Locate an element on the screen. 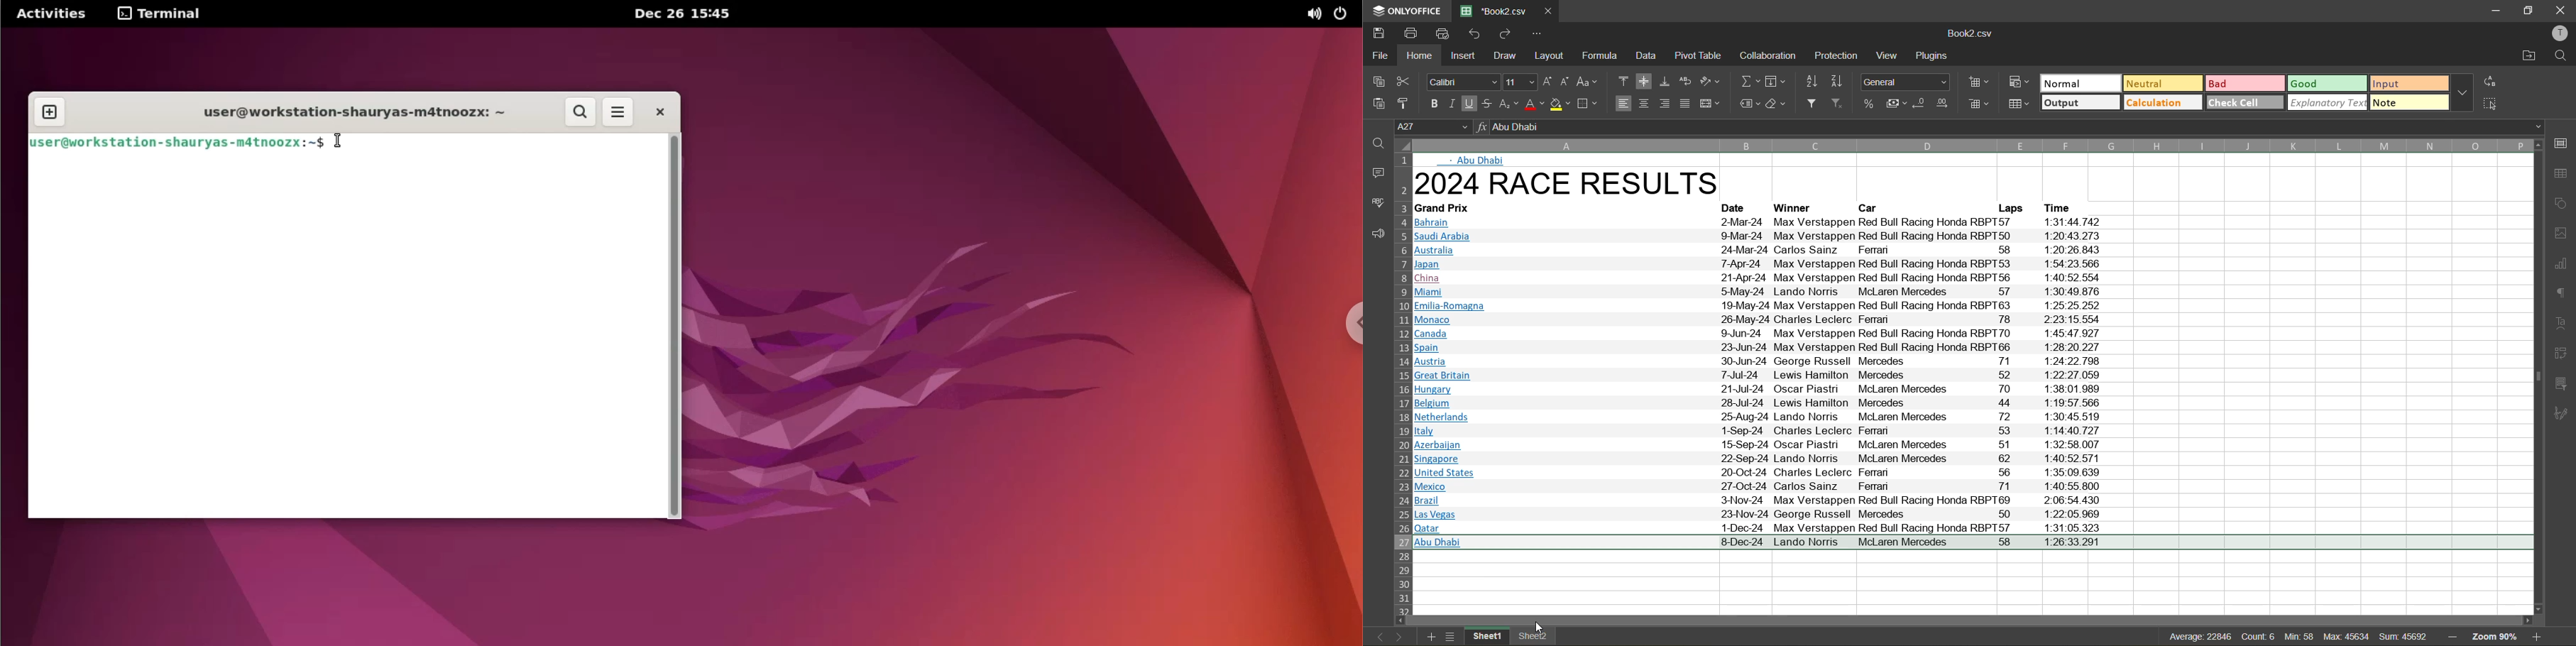 This screenshot has width=2576, height=672. add sheet is located at coordinates (1432, 637).